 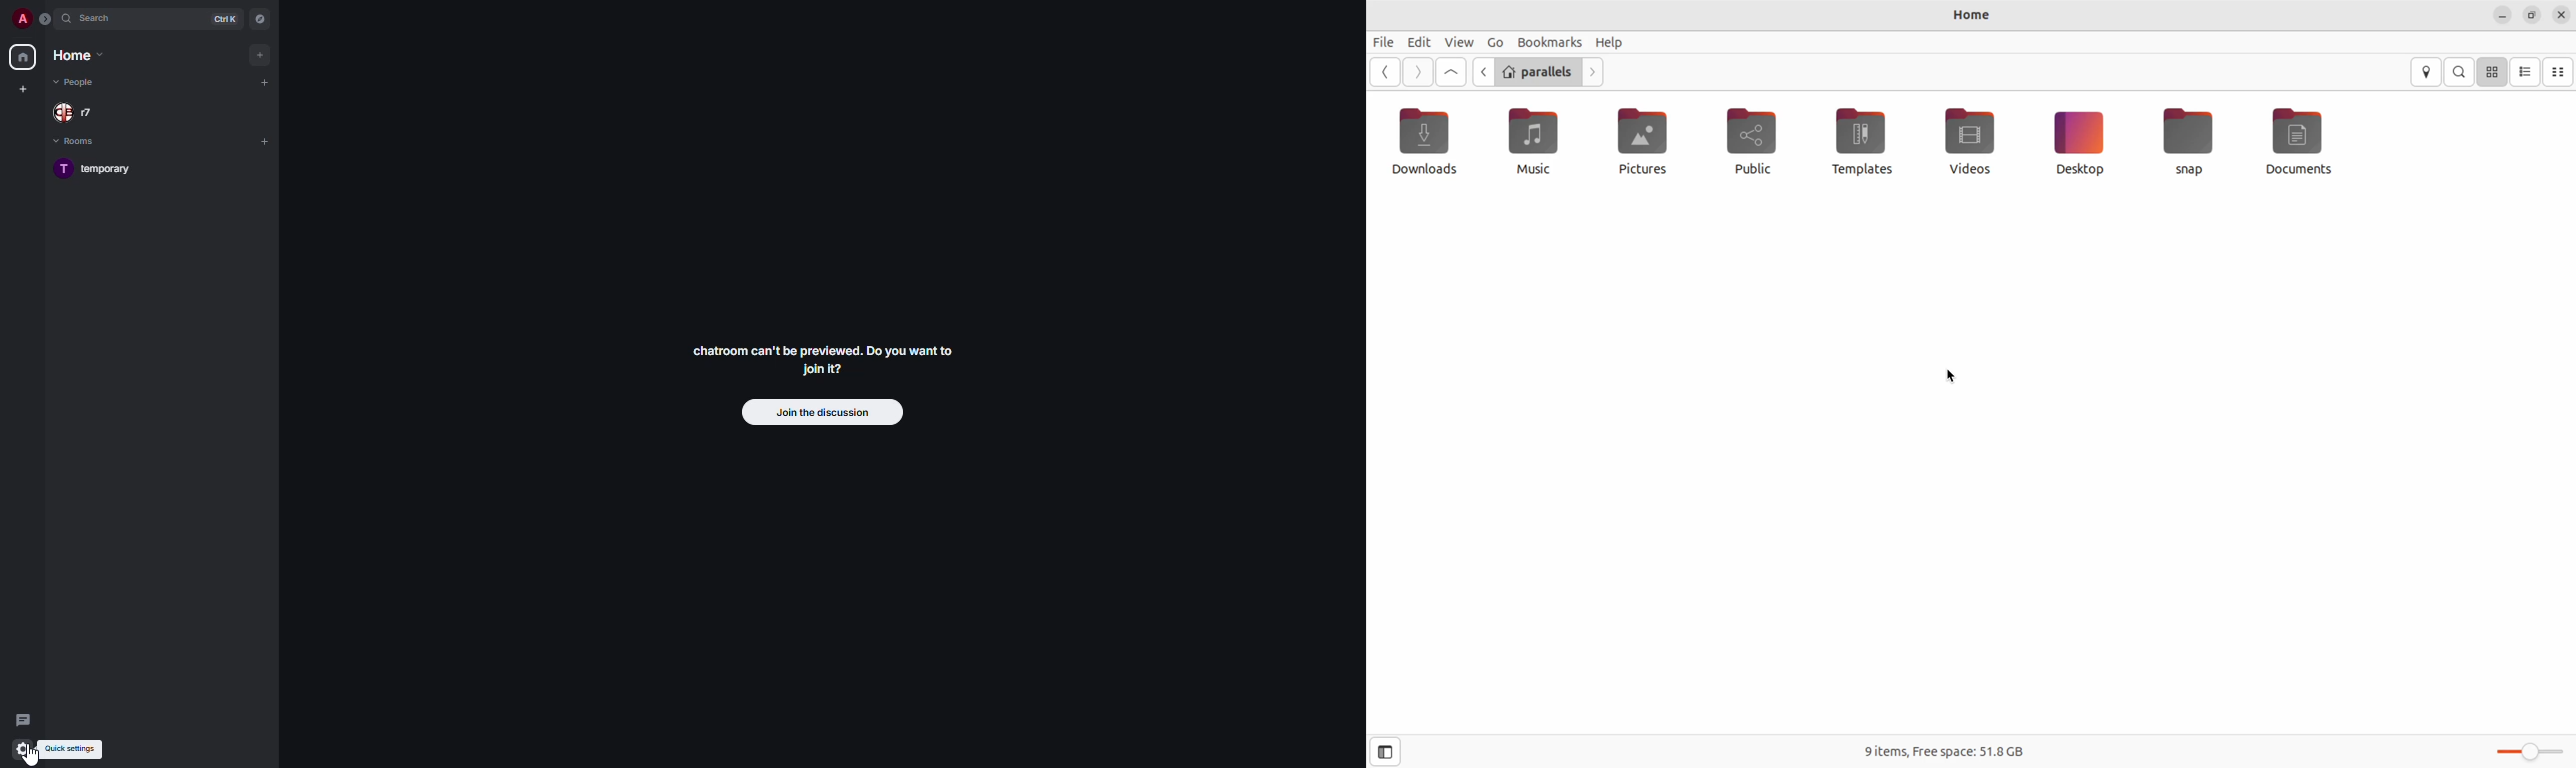 I want to click on navigator, so click(x=261, y=21).